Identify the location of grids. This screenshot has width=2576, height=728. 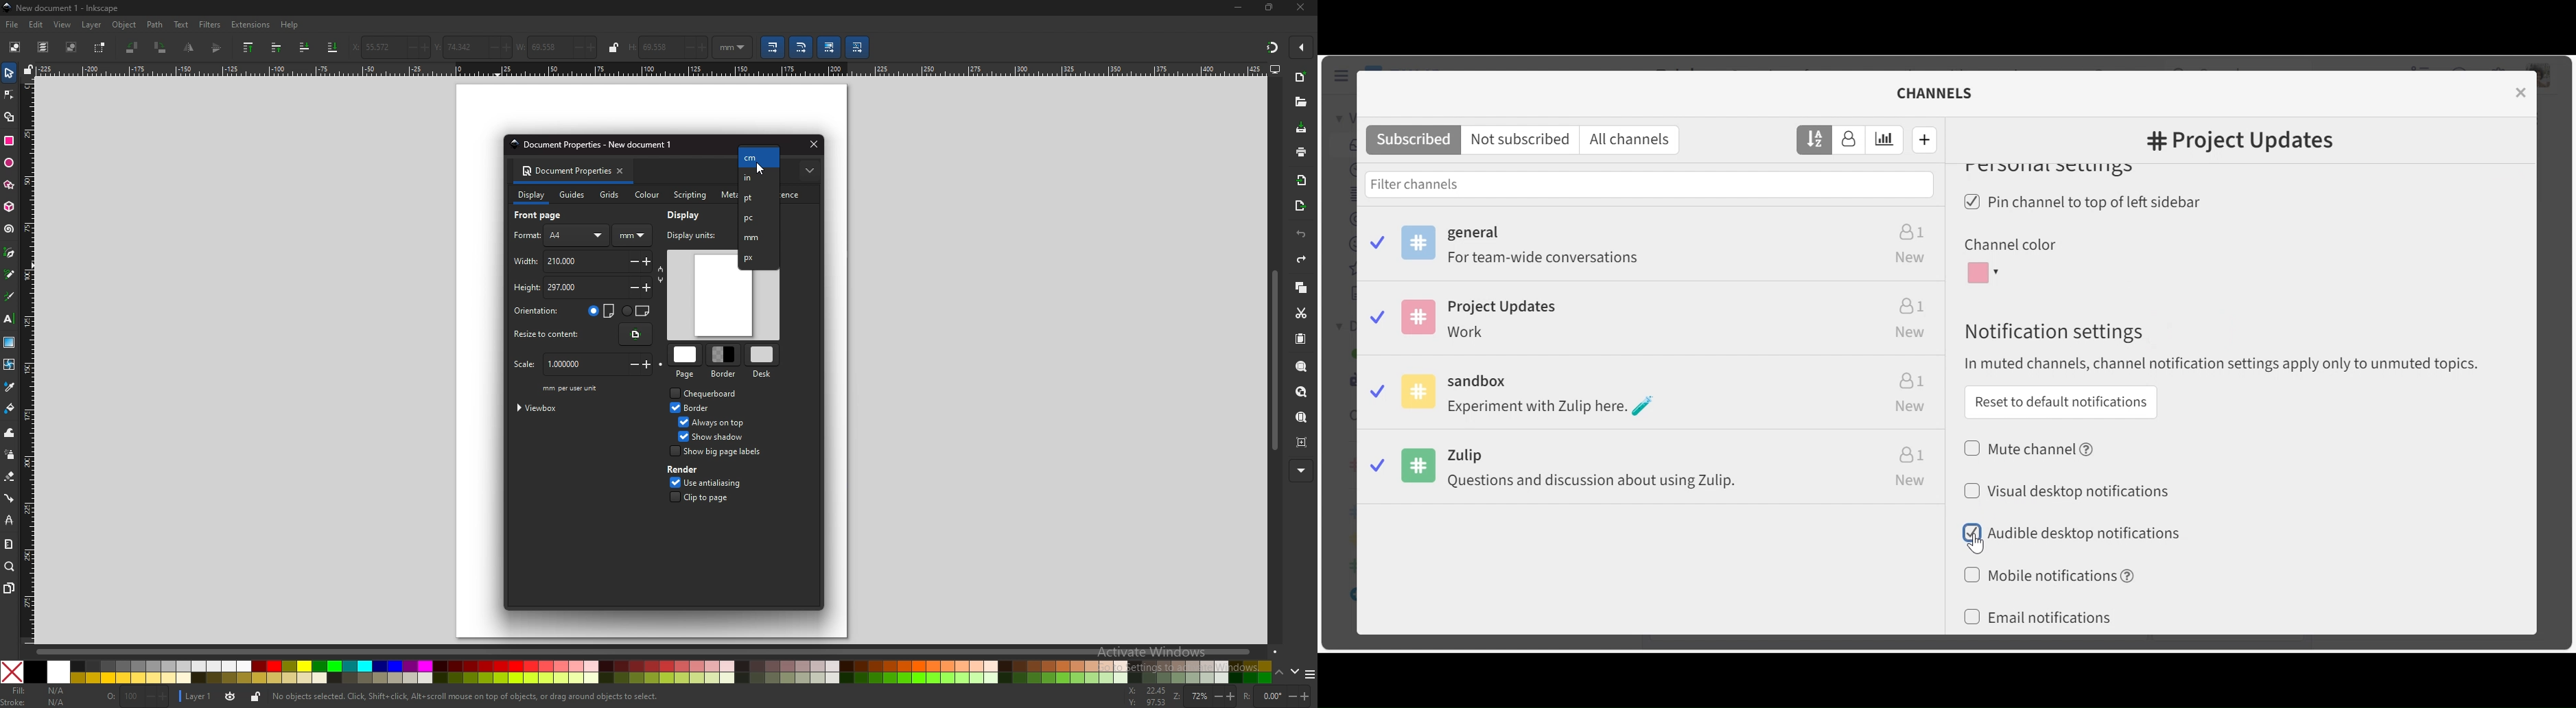
(610, 194).